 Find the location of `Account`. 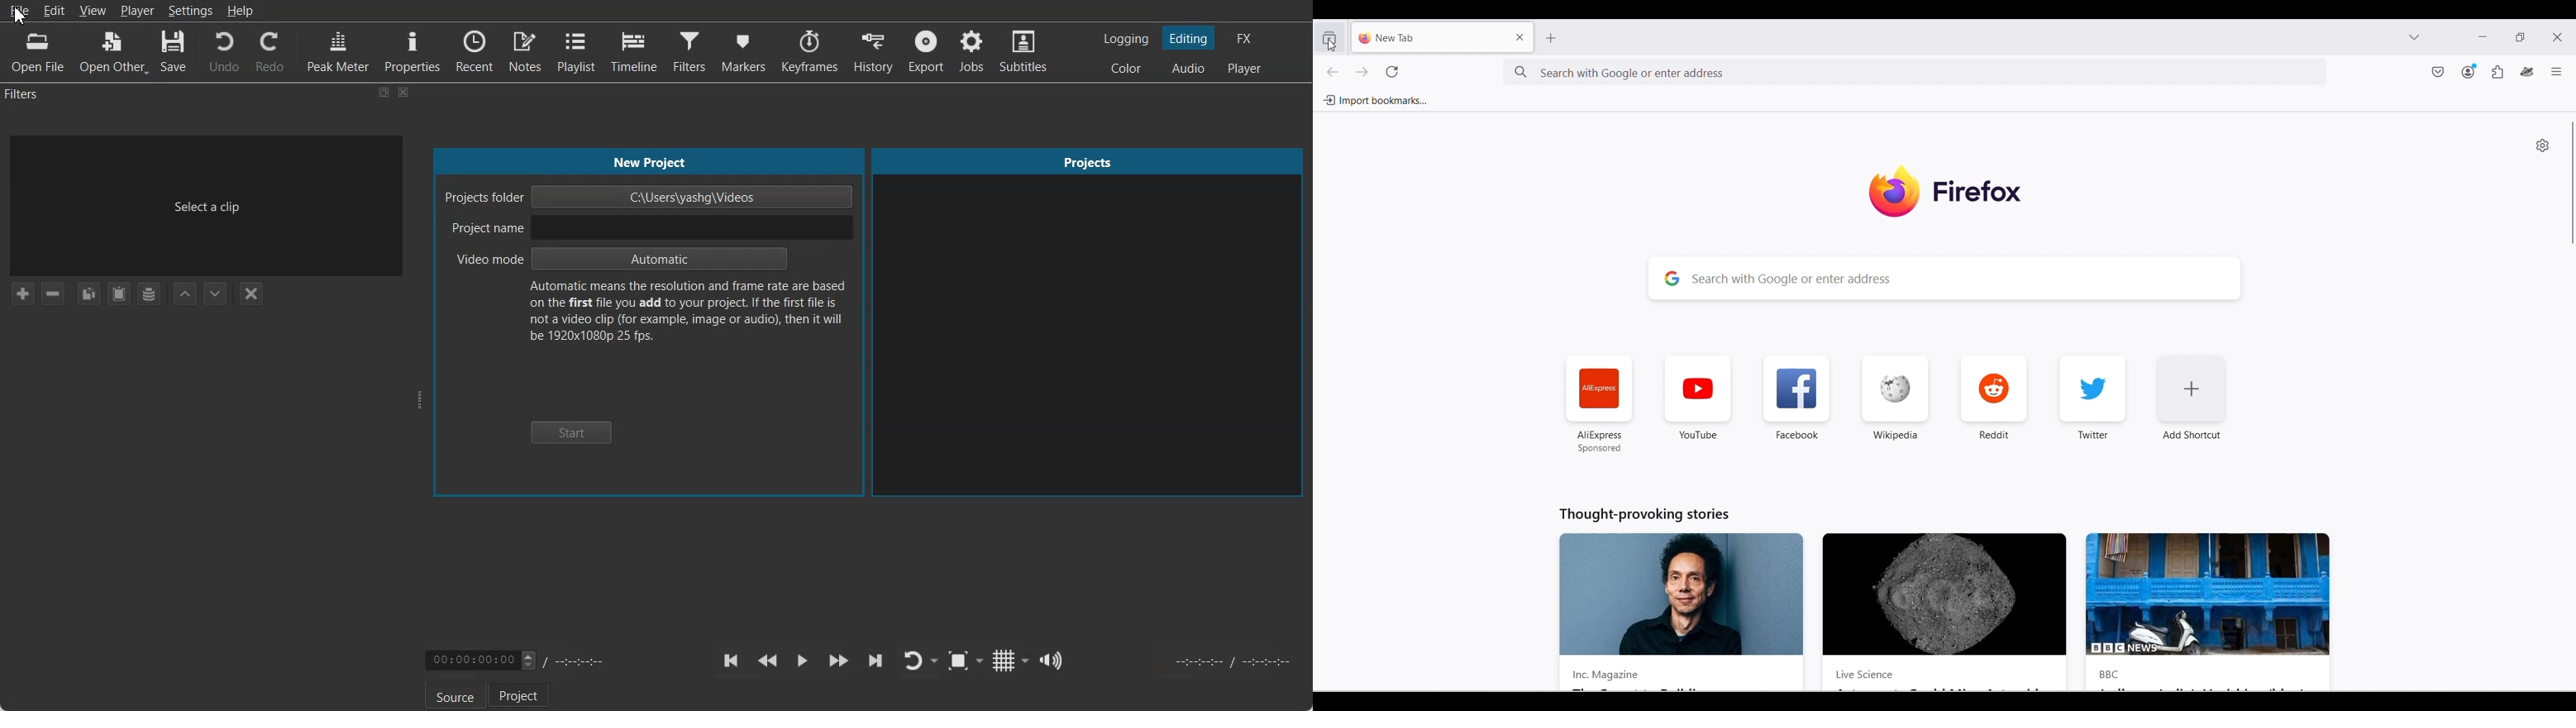

Account is located at coordinates (2470, 71).